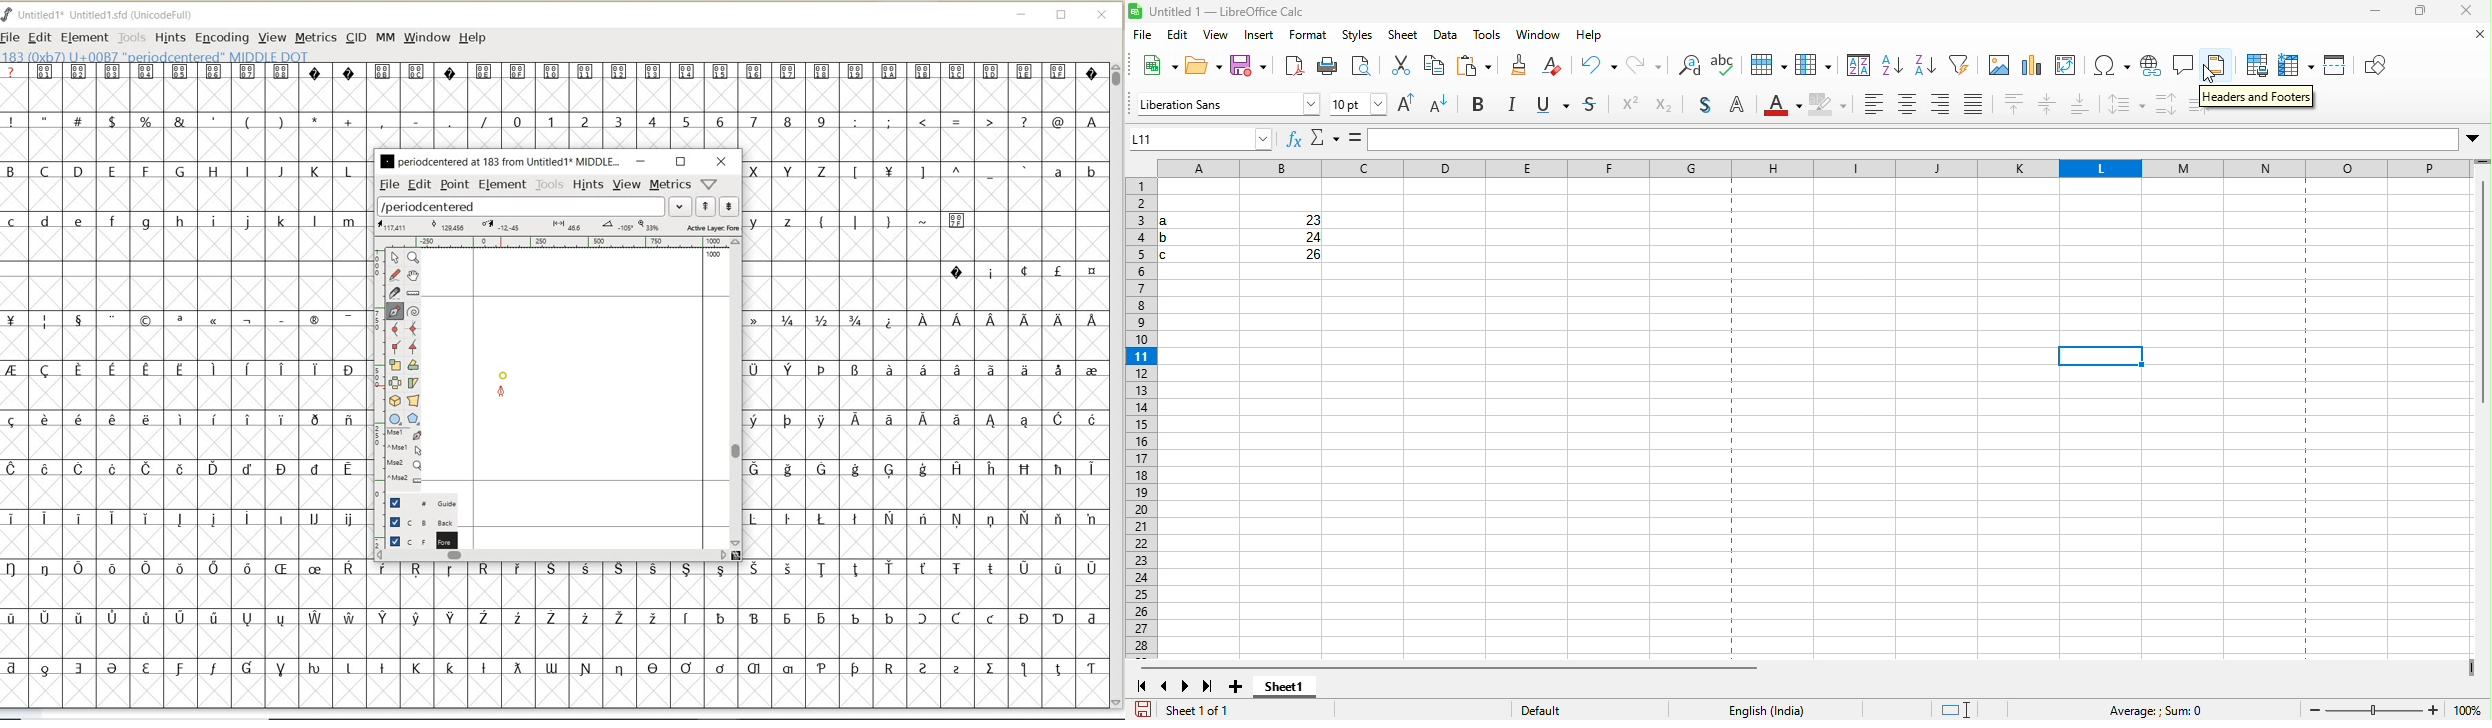  Describe the element at coordinates (1365, 68) in the screenshot. I see `cut` at that location.